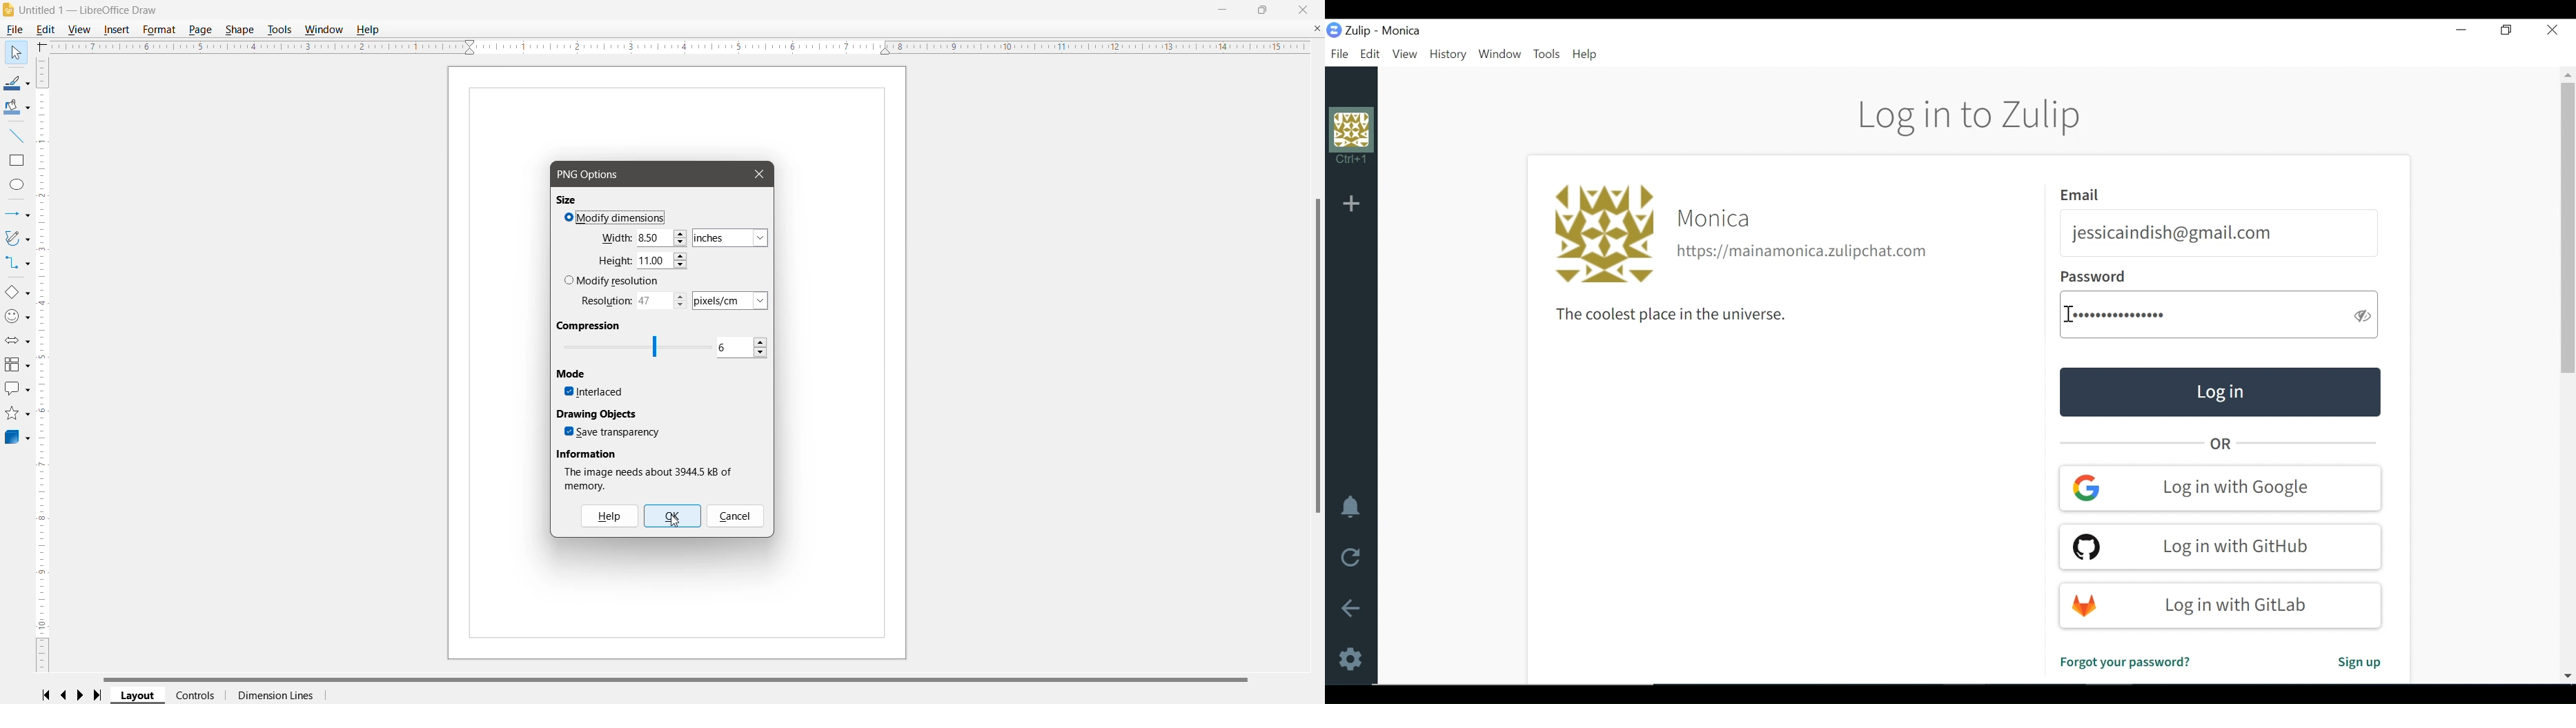 This screenshot has width=2576, height=728. I want to click on Scroll to first page, so click(45, 694).